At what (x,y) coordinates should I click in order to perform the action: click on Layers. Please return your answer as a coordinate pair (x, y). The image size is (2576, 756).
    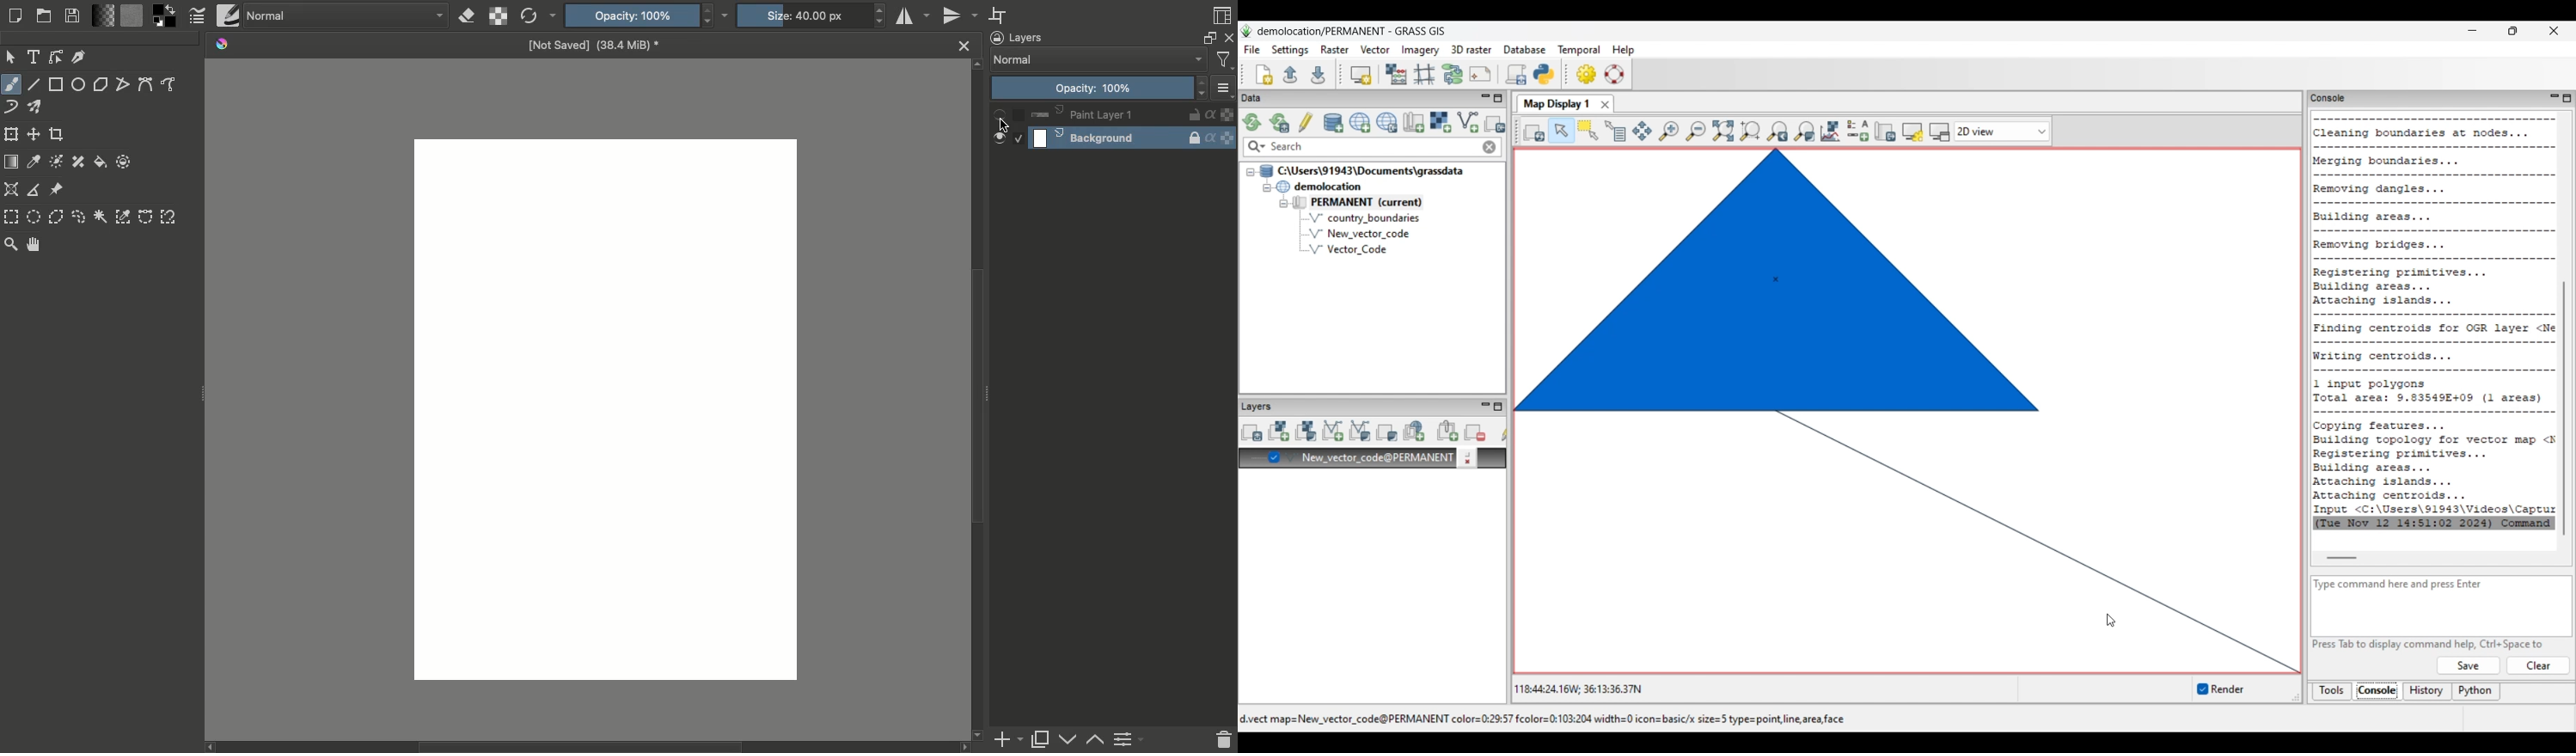
    Looking at the image, I should click on (1017, 37).